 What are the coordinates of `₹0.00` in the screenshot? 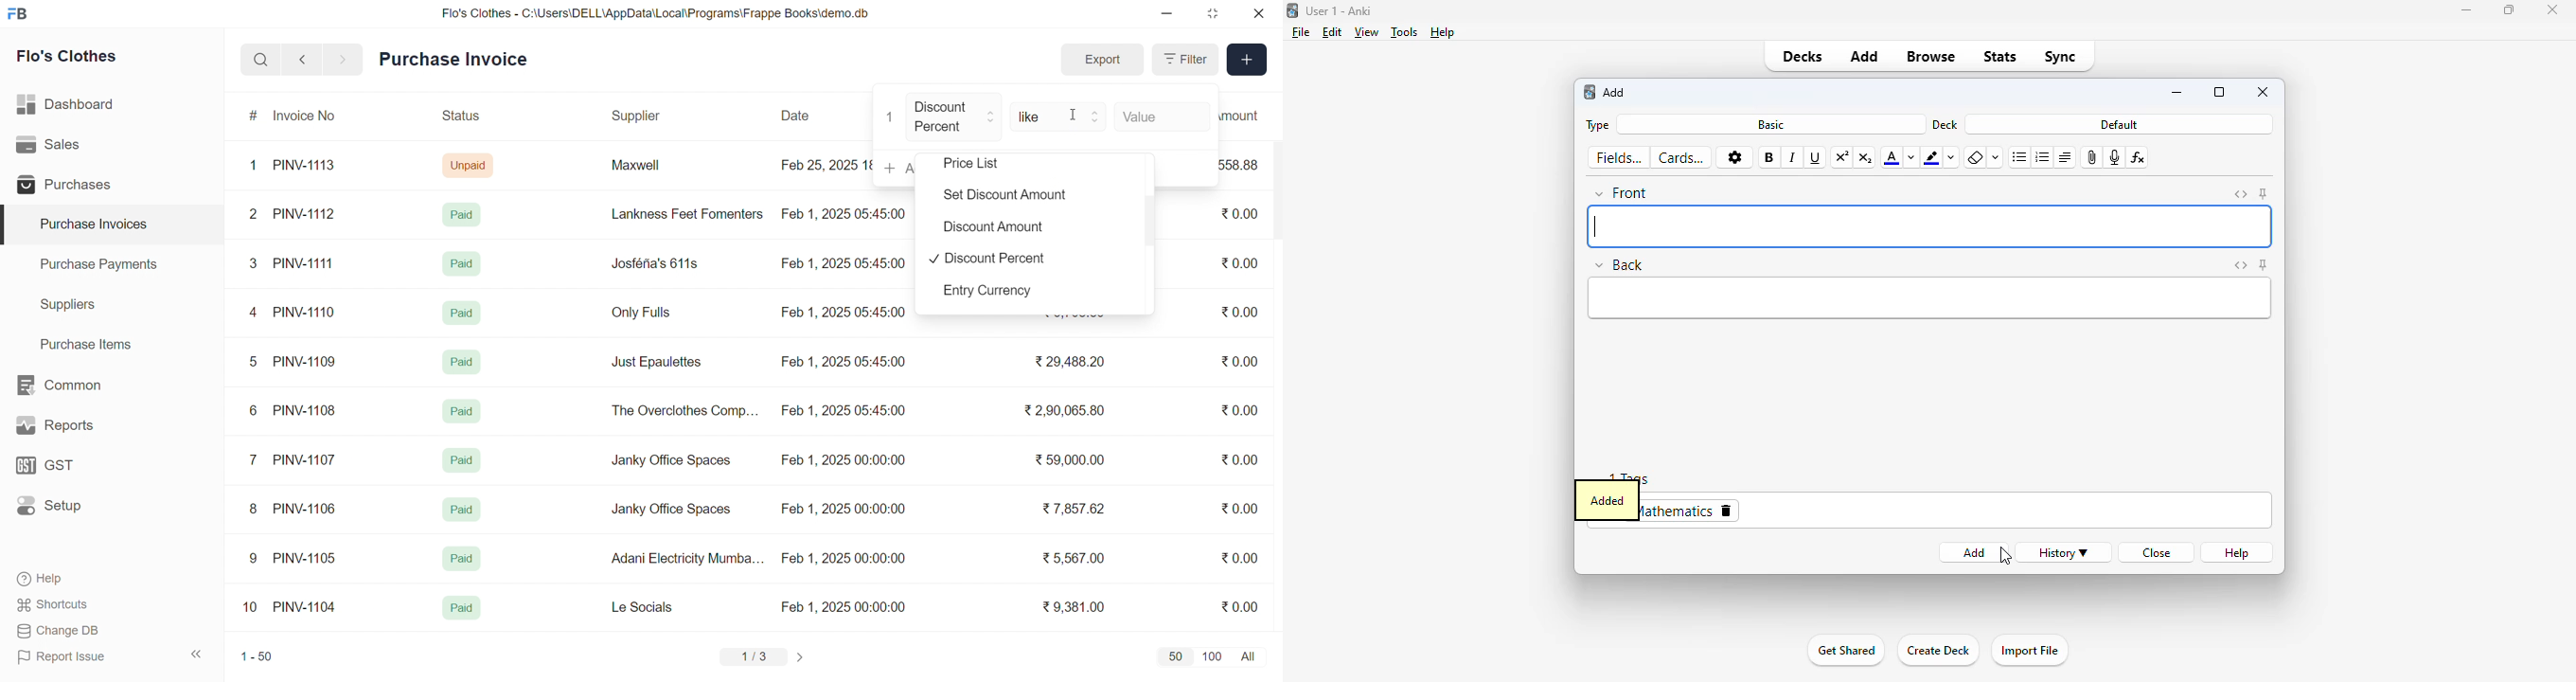 It's located at (1242, 262).